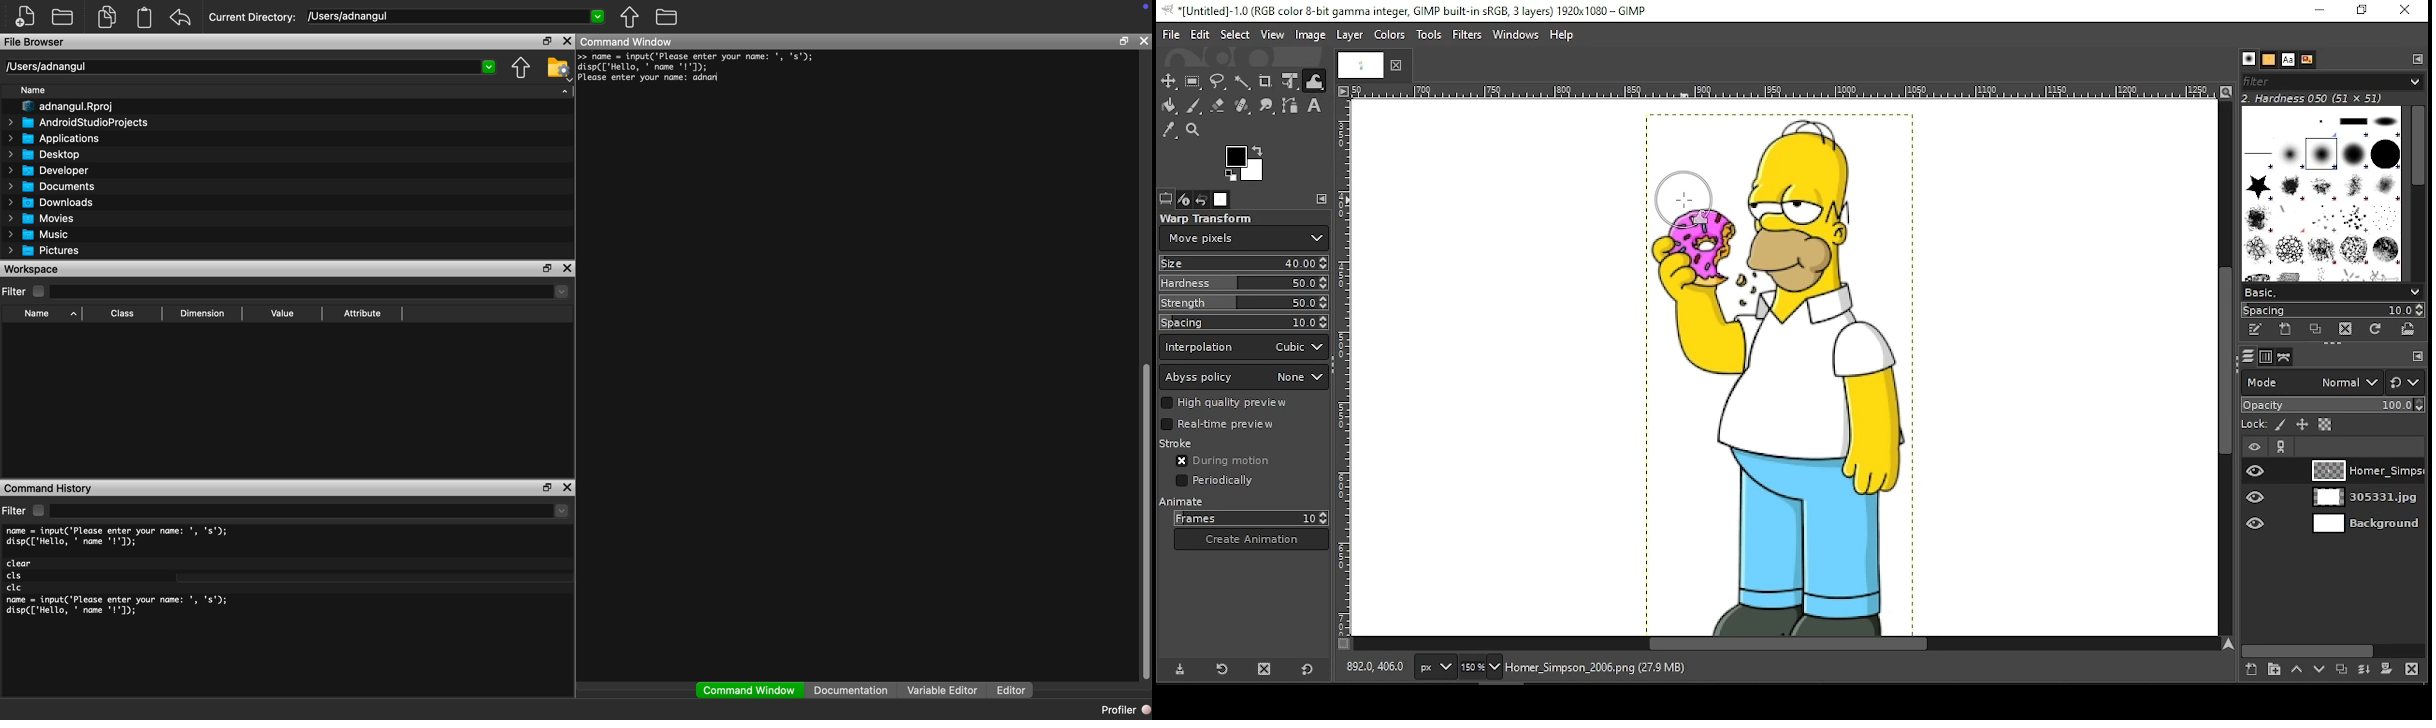 The image size is (2436, 728). What do you see at coordinates (2267, 357) in the screenshot?
I see `channels` at bounding box center [2267, 357].